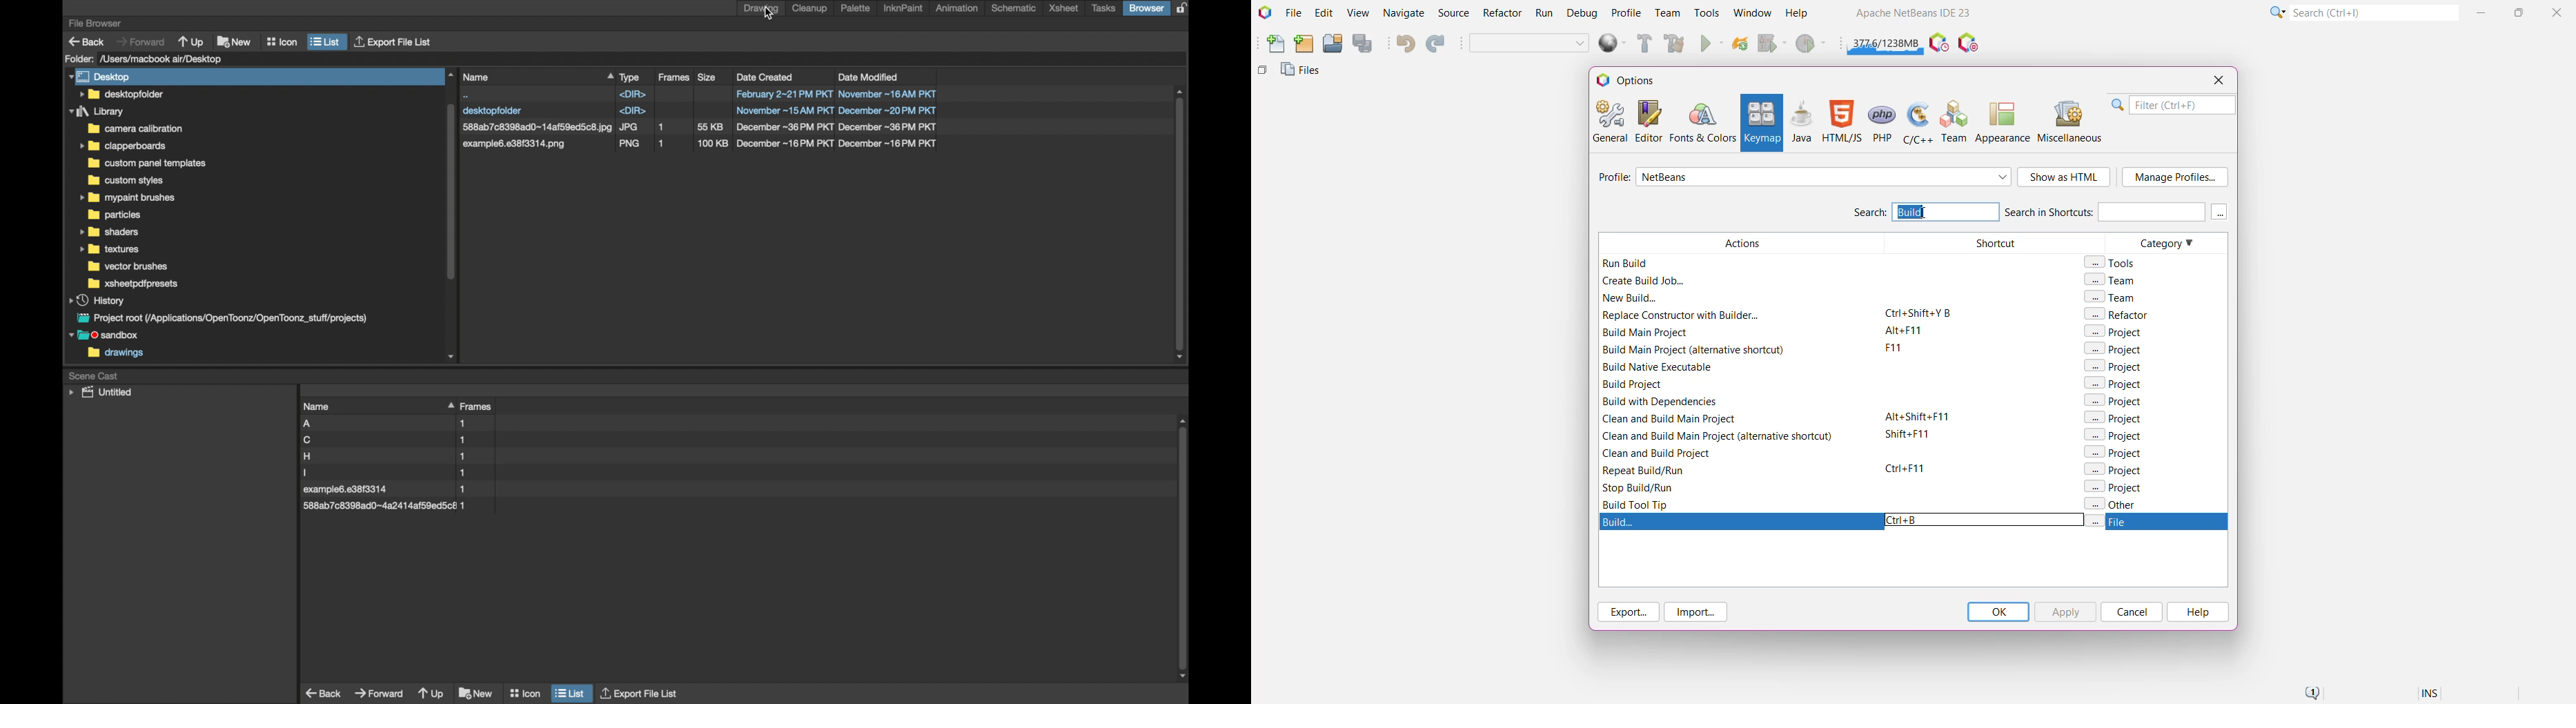 The height and width of the screenshot is (728, 2576). What do you see at coordinates (326, 42) in the screenshot?
I see `list` at bounding box center [326, 42].